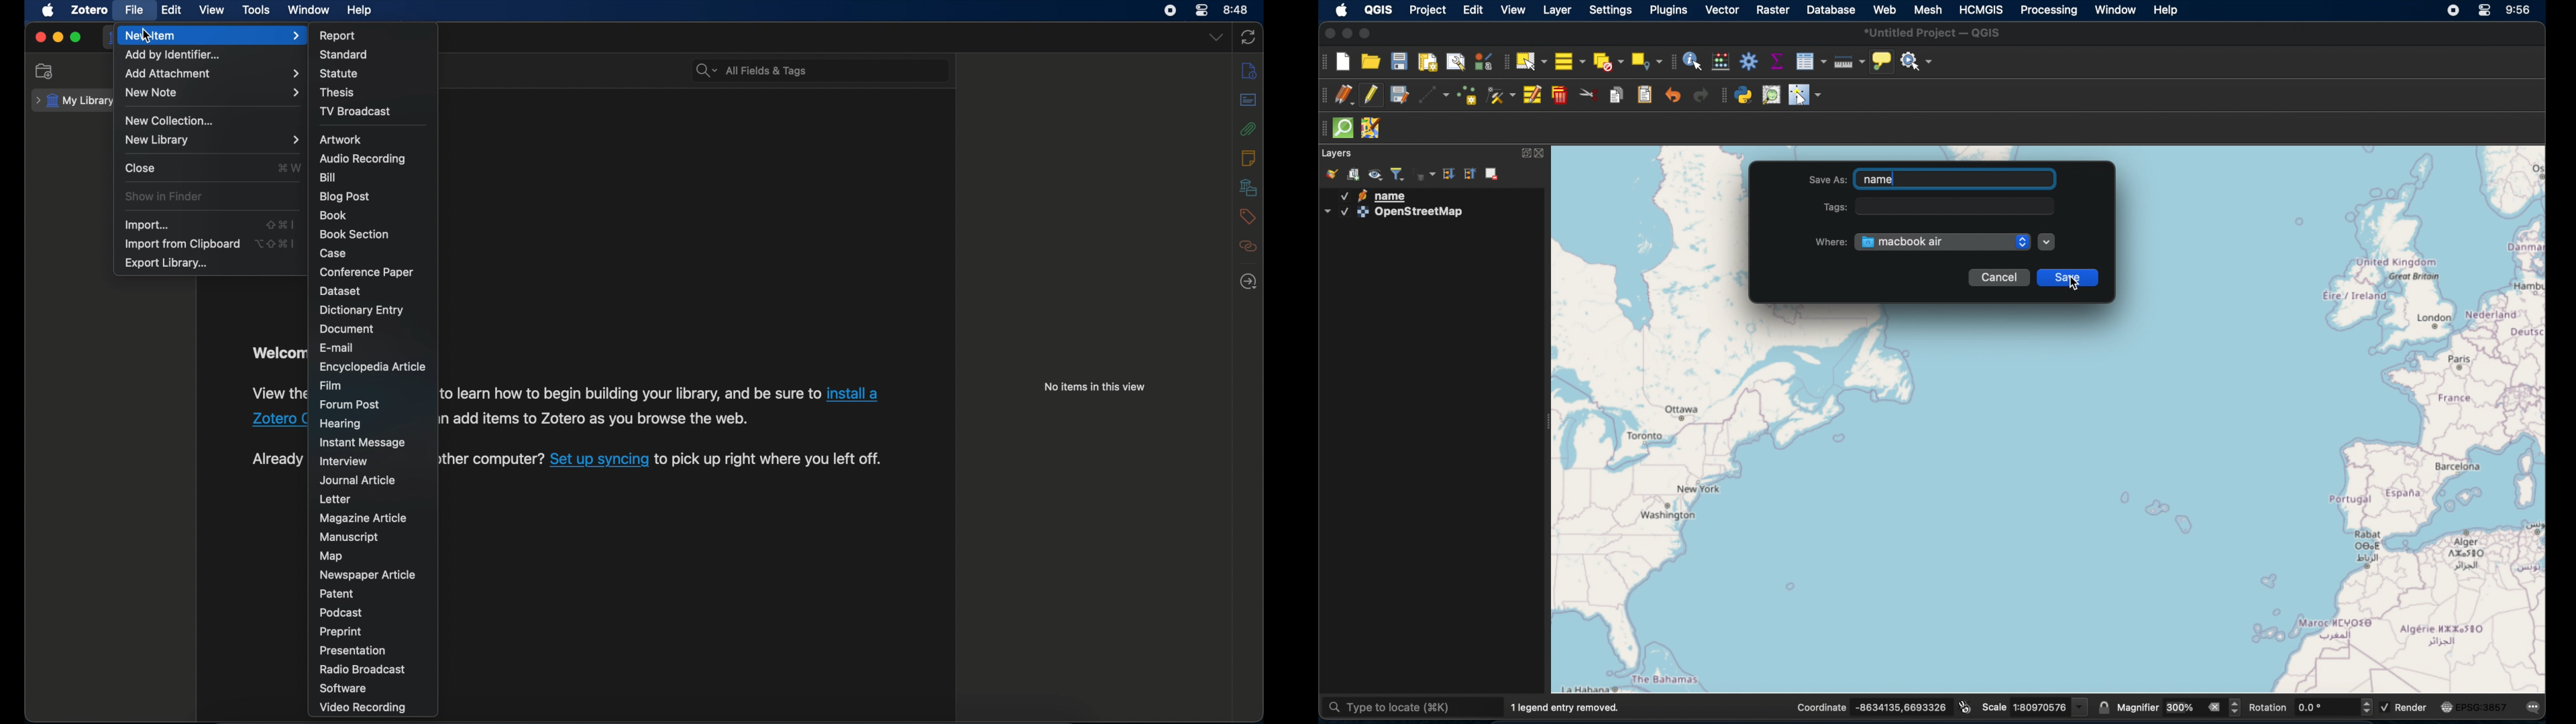  What do you see at coordinates (366, 707) in the screenshot?
I see `video recording` at bounding box center [366, 707].